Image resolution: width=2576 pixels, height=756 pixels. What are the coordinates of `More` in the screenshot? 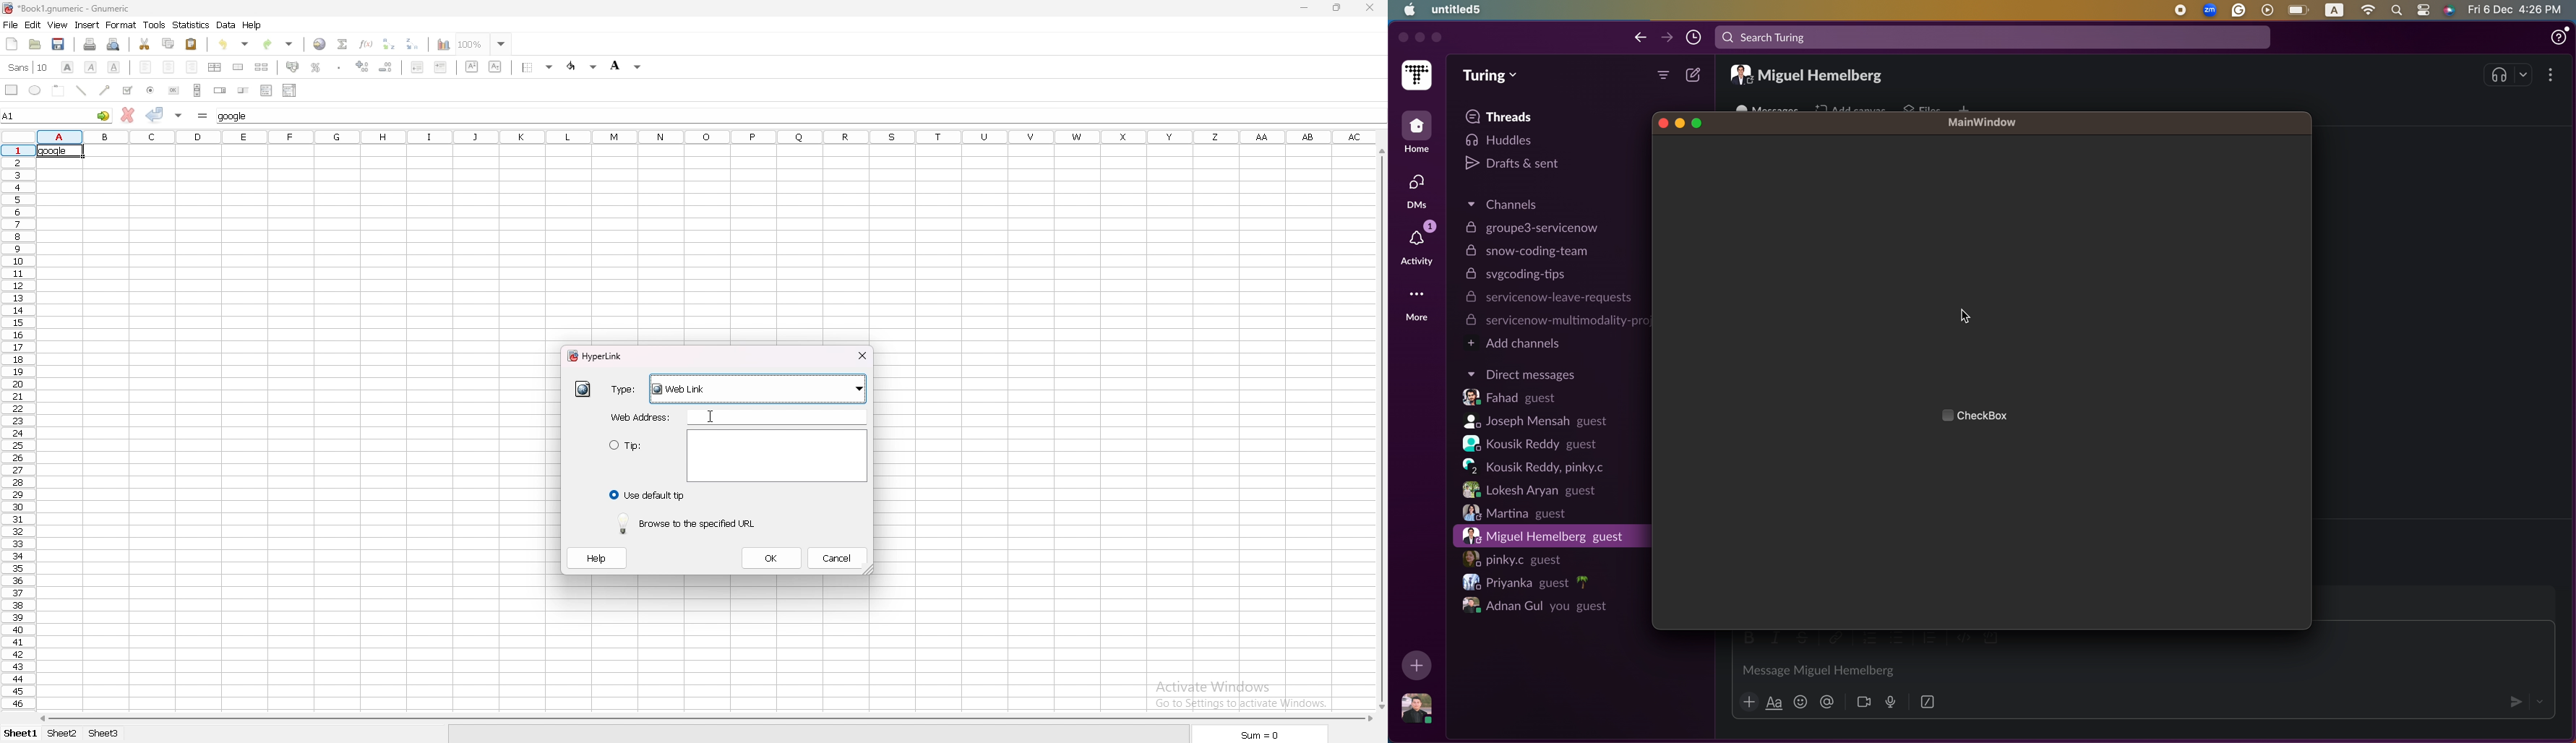 It's located at (1416, 303).